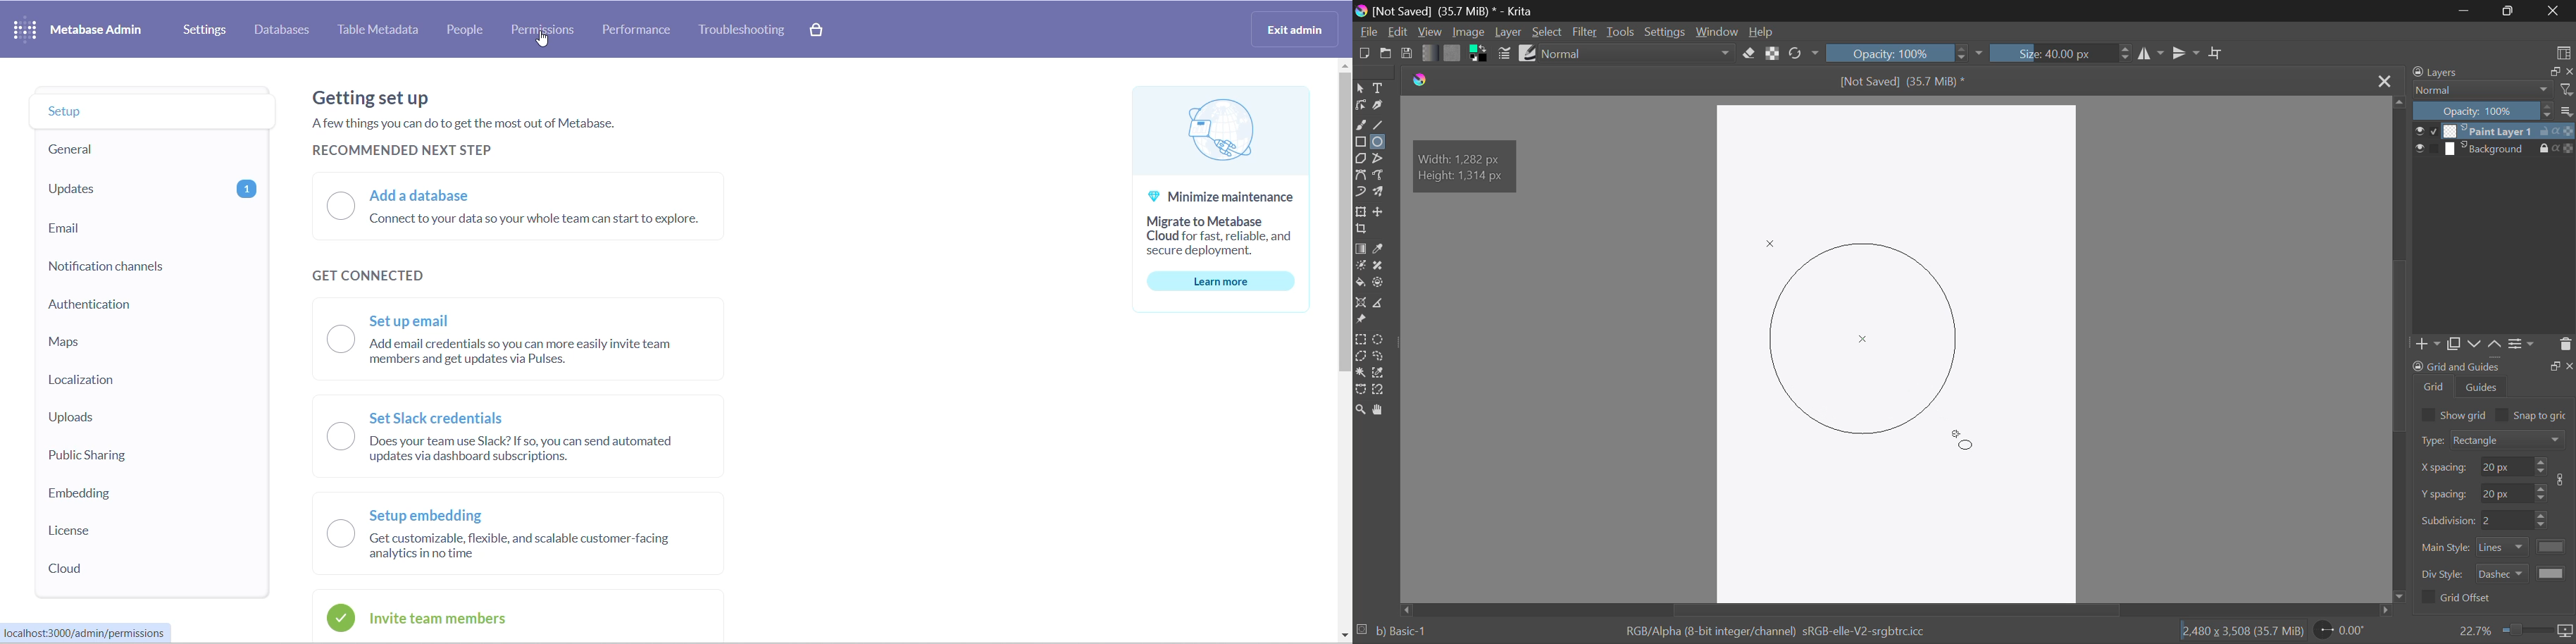  What do you see at coordinates (1387, 52) in the screenshot?
I see `Open` at bounding box center [1387, 52].